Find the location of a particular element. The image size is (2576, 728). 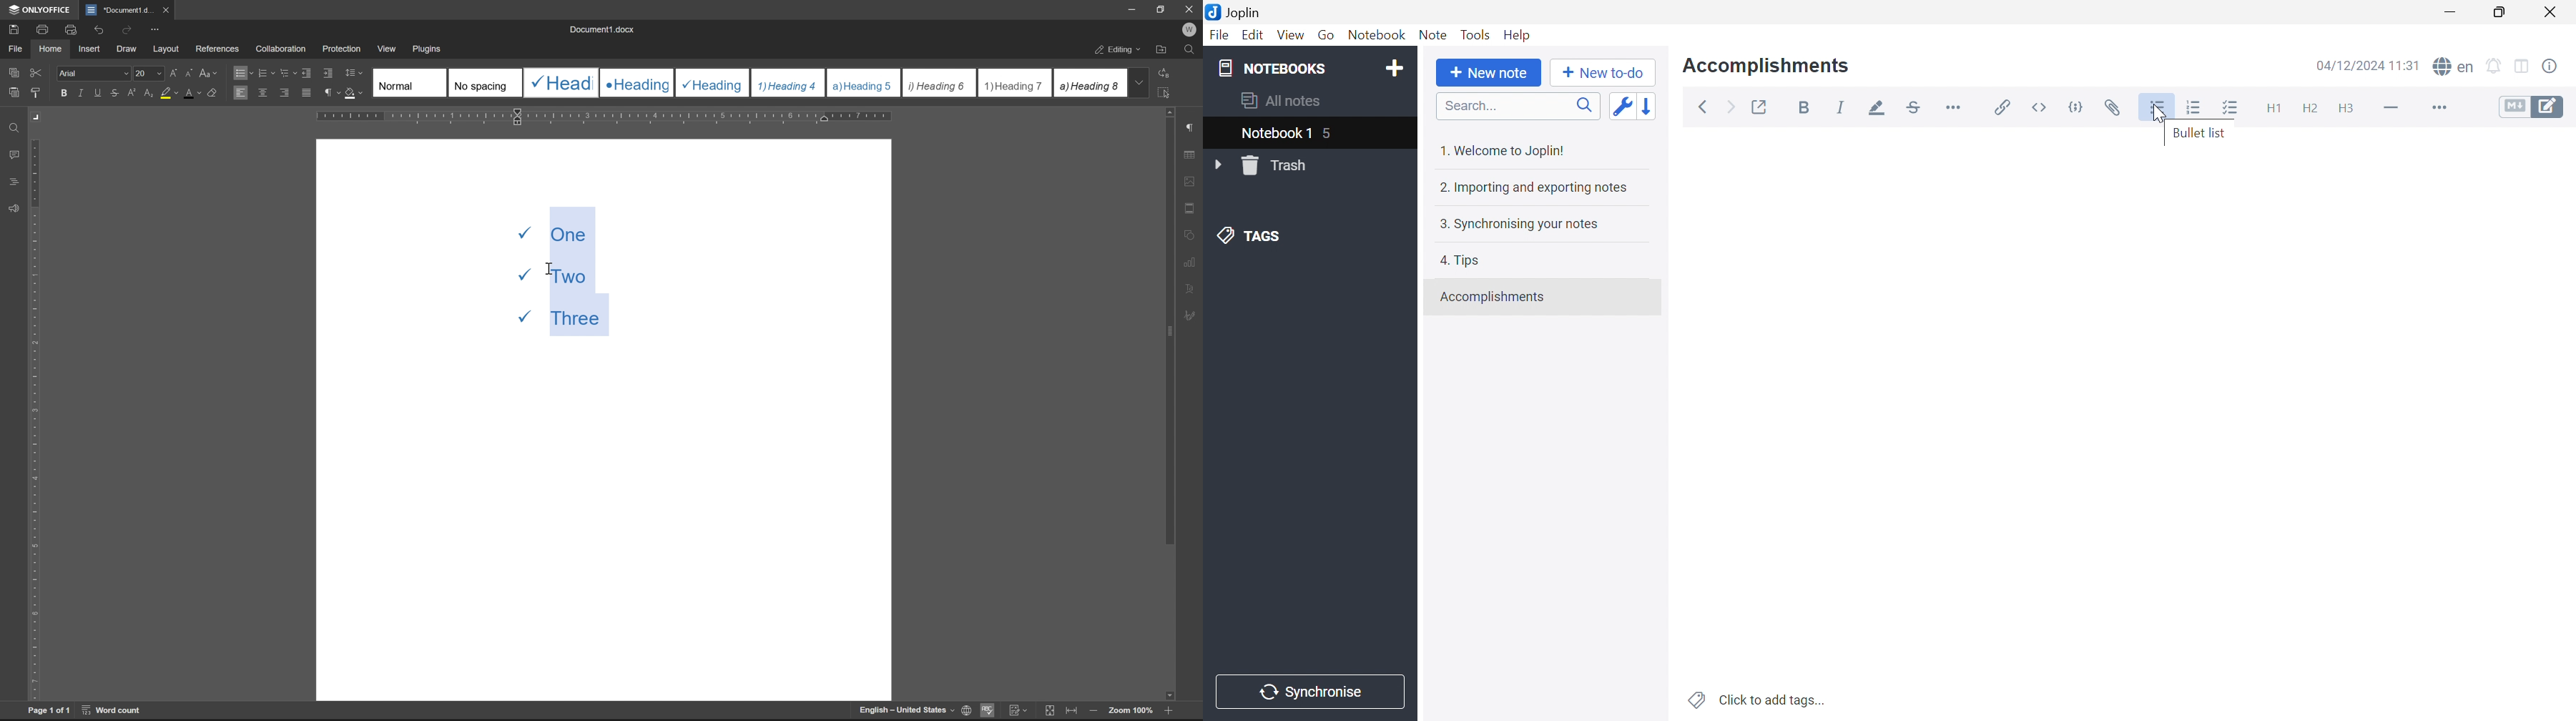

View is located at coordinates (1289, 36).